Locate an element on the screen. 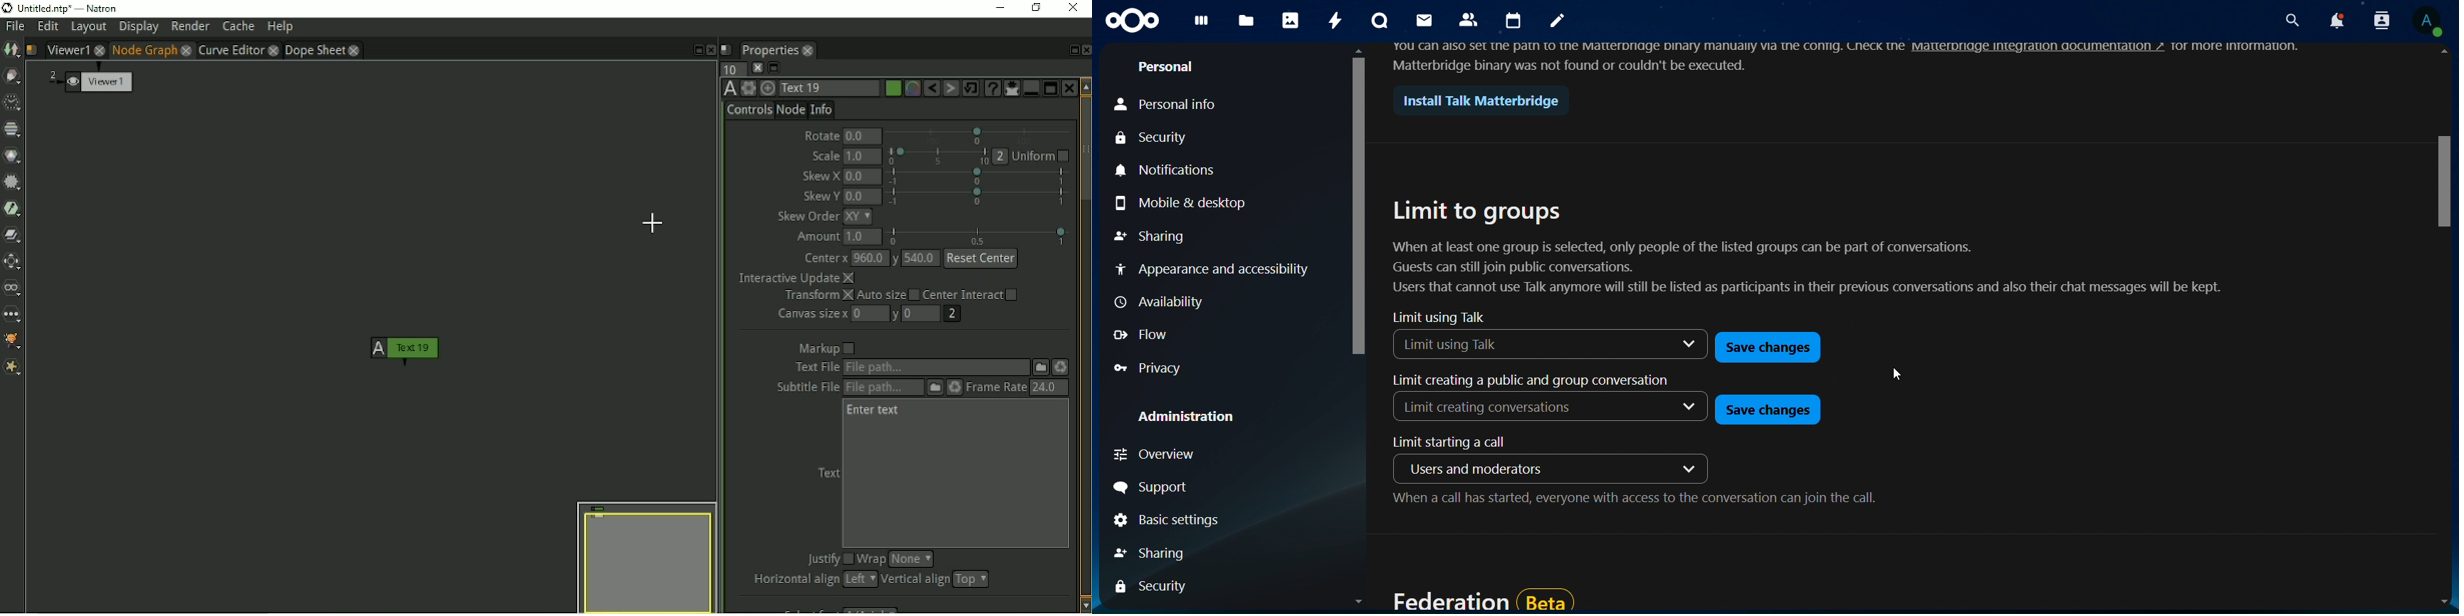 The width and height of the screenshot is (2464, 616). dashboard is located at coordinates (1204, 24).